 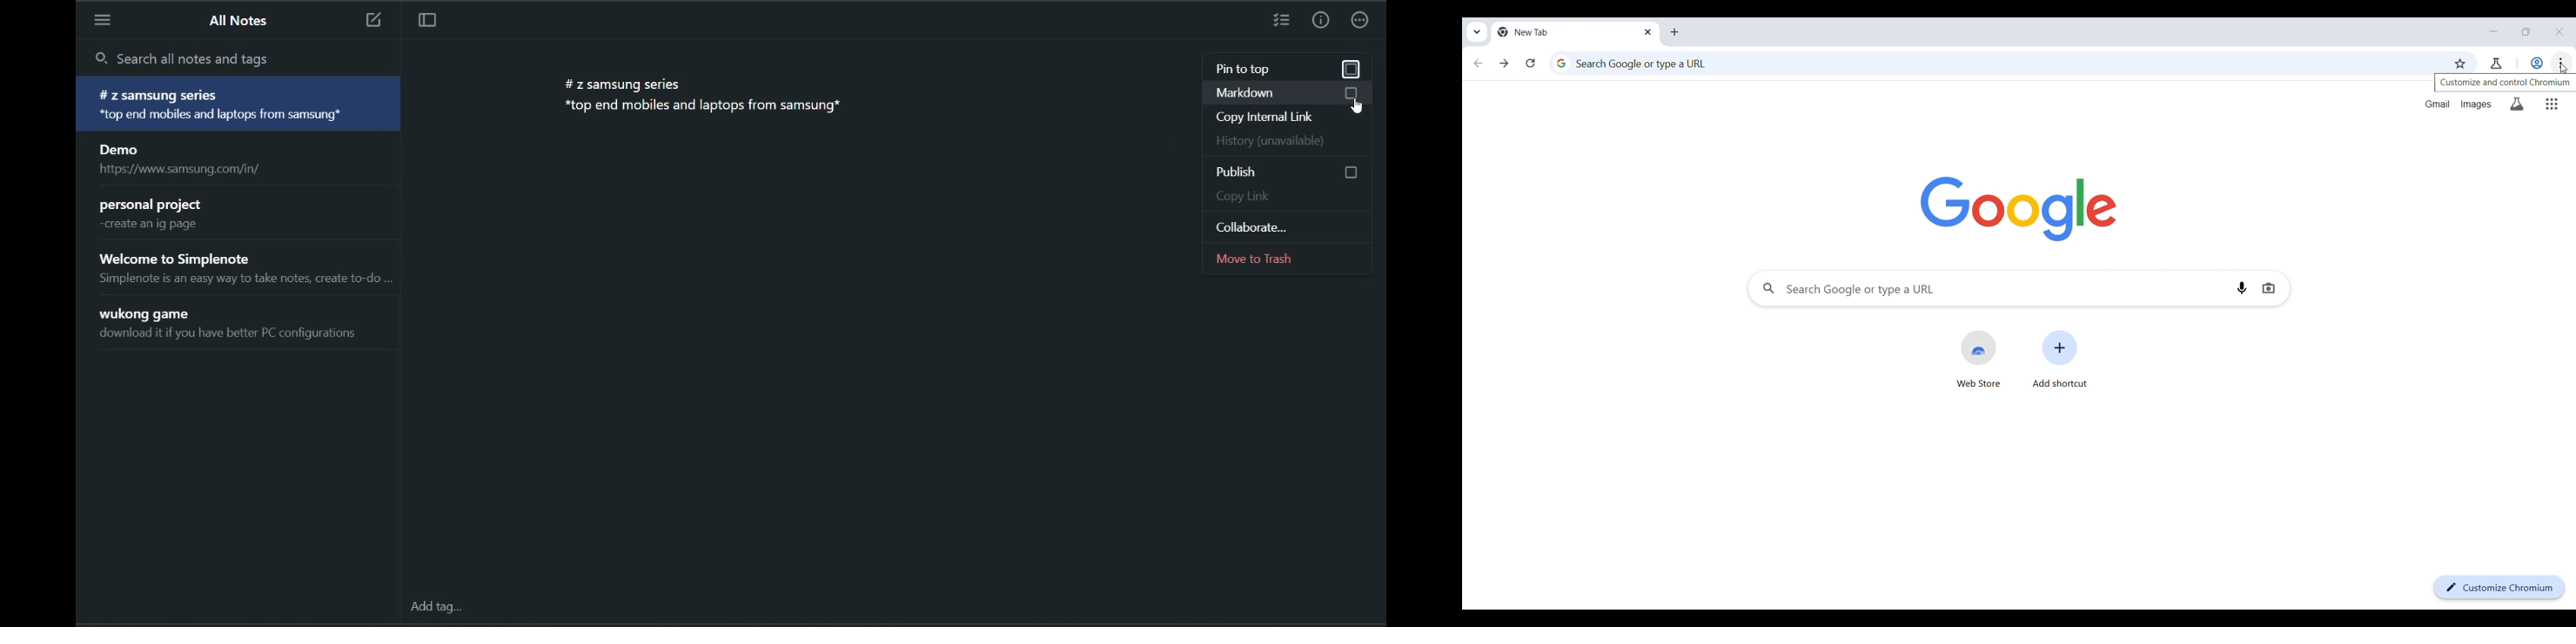 What do you see at coordinates (1531, 63) in the screenshot?
I see `Reload page` at bounding box center [1531, 63].